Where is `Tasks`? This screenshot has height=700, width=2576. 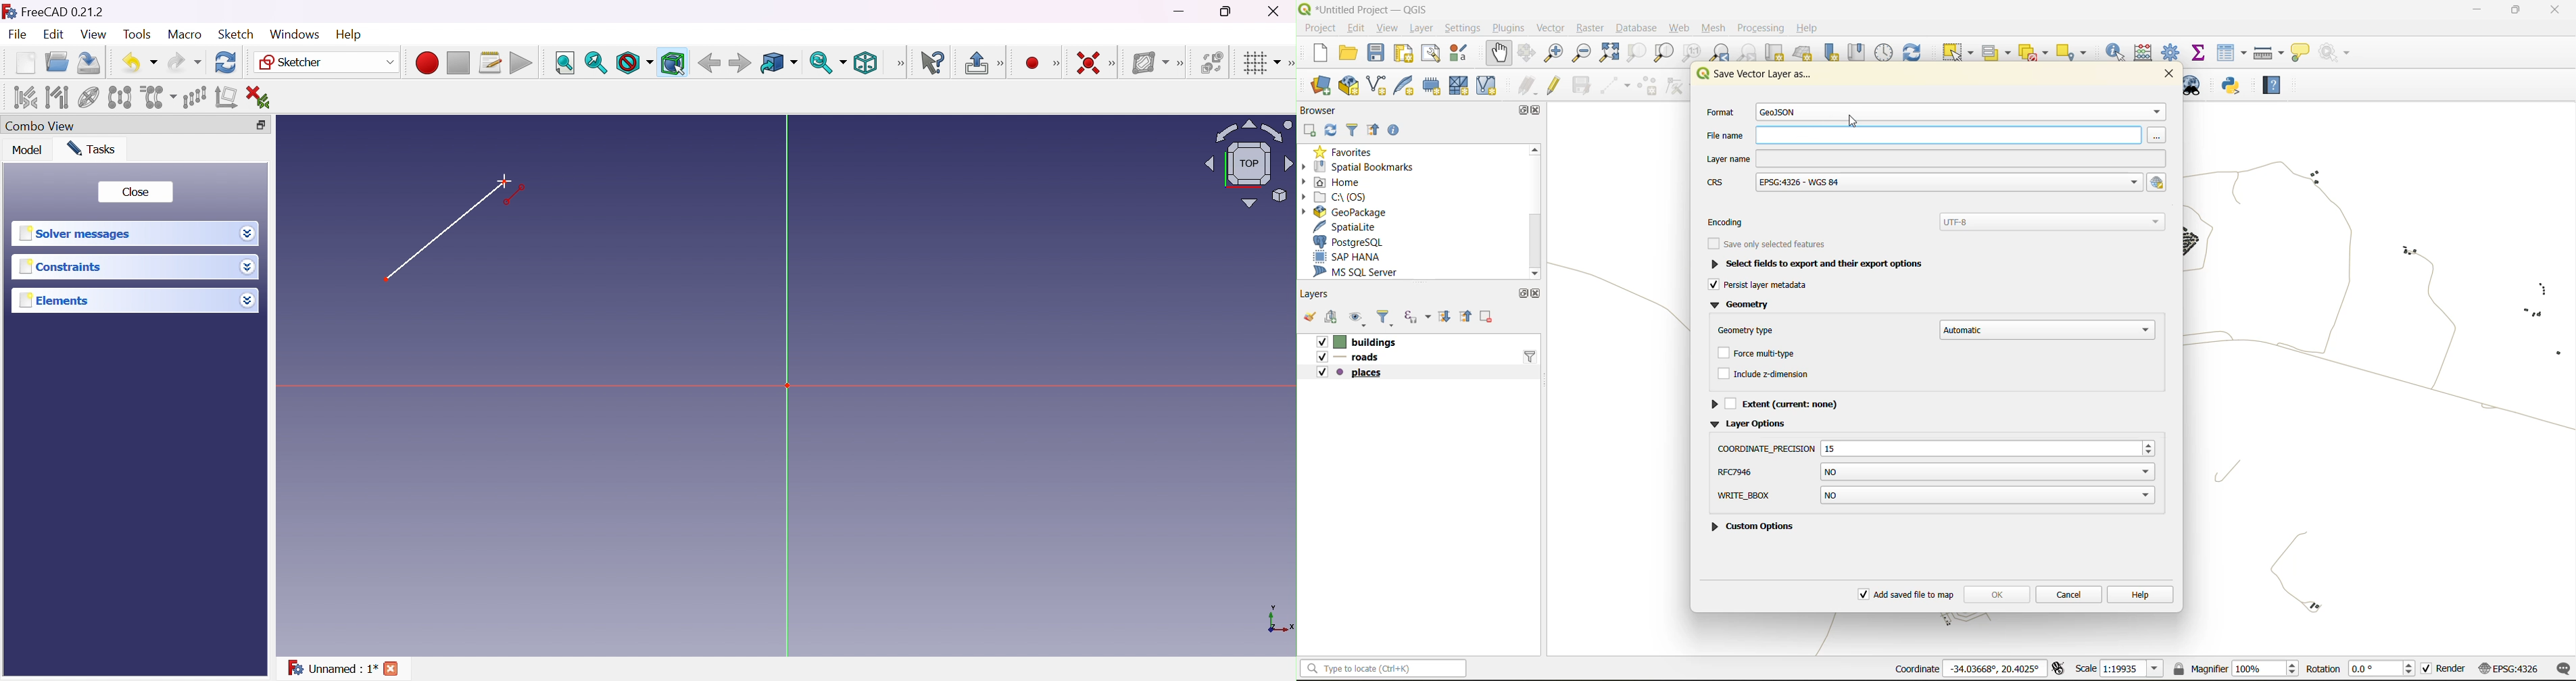
Tasks is located at coordinates (96, 149).